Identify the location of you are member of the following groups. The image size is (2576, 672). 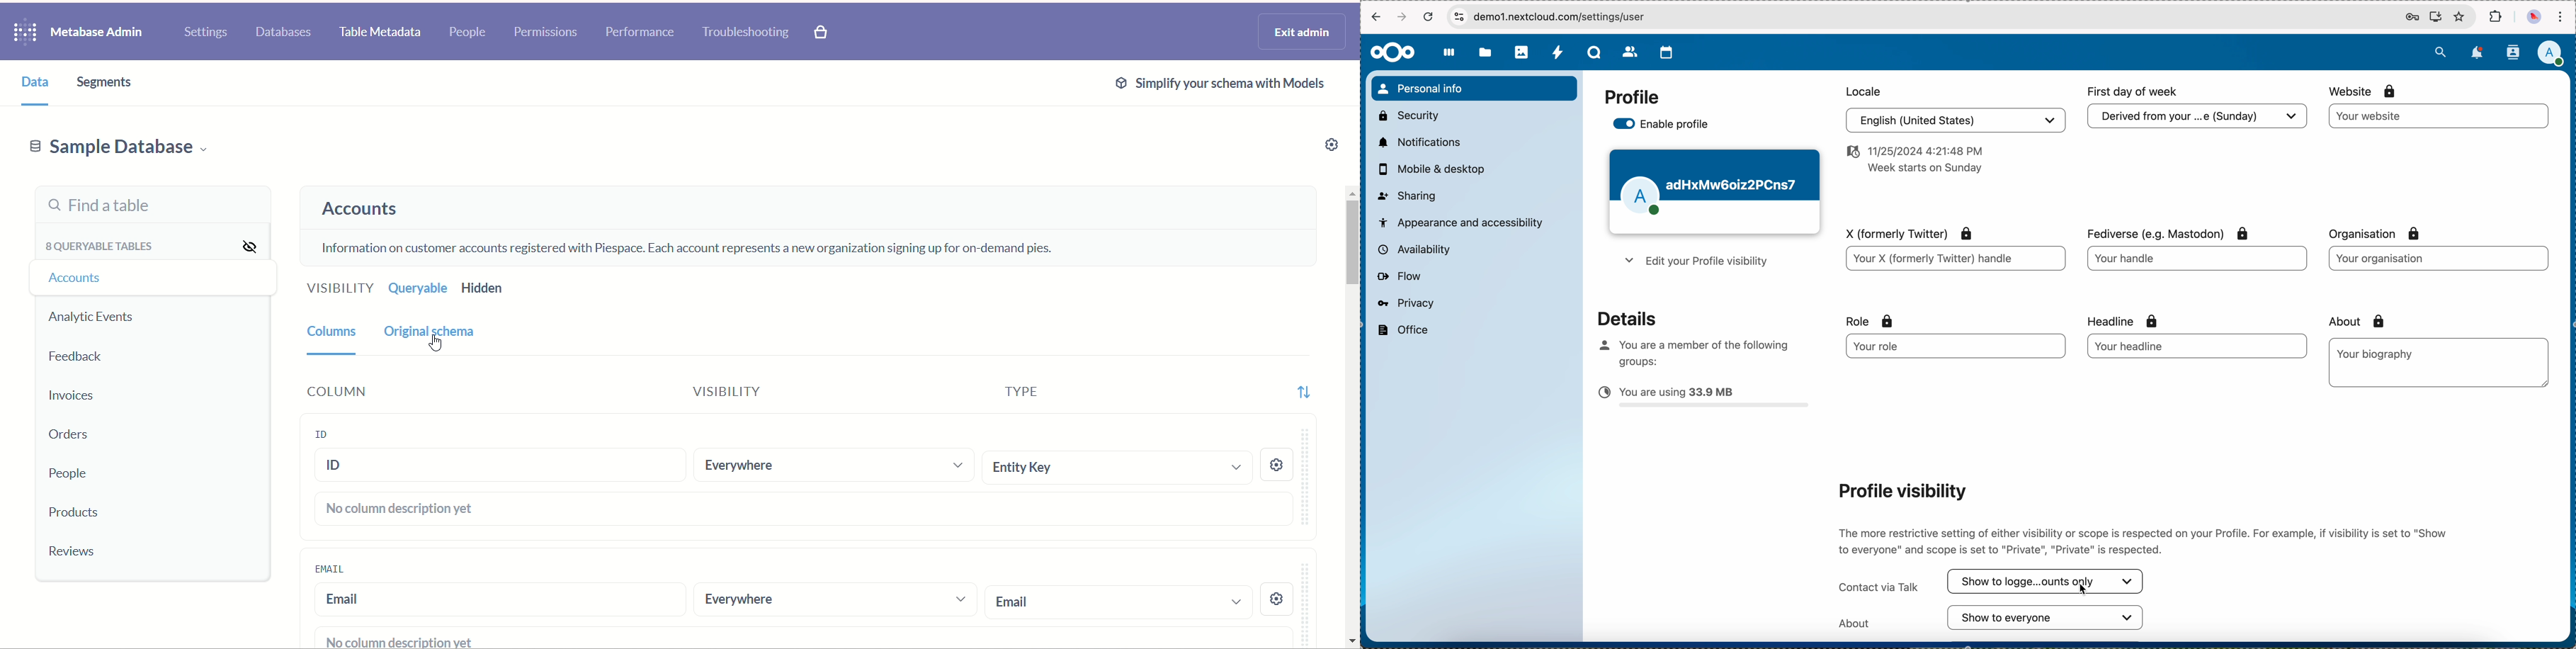
(1690, 351).